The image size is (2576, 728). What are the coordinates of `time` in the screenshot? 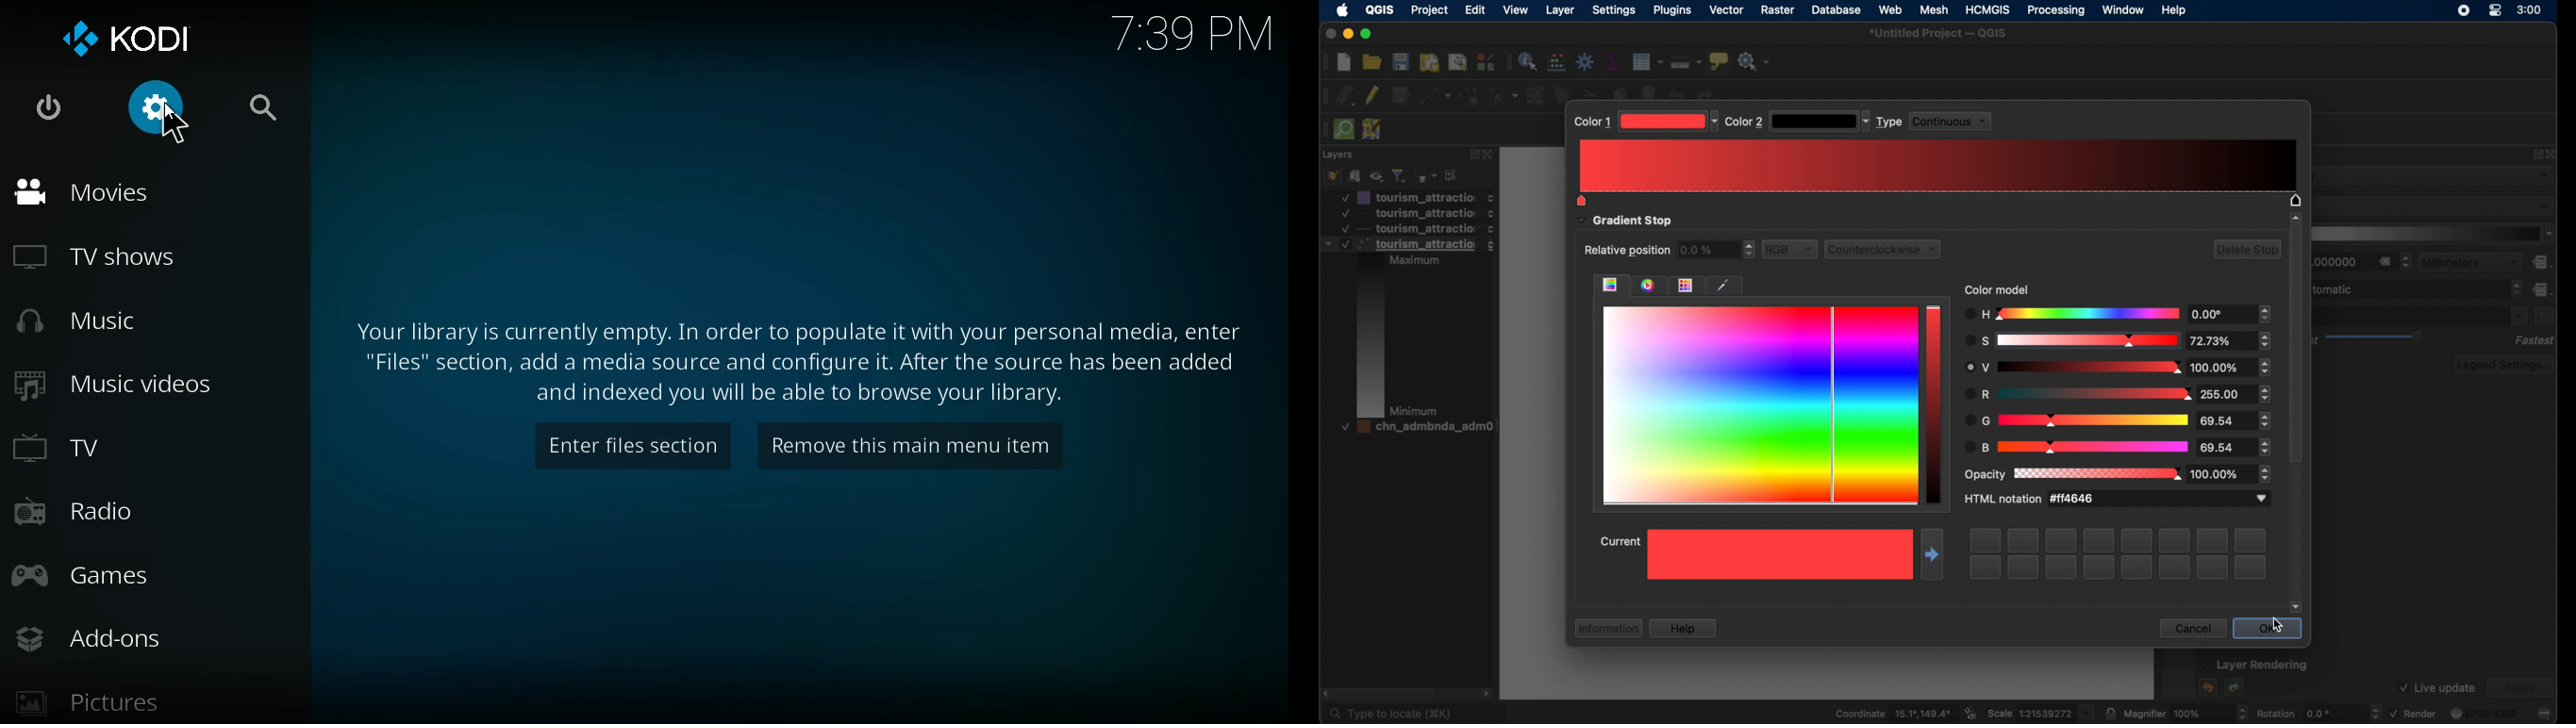 It's located at (1181, 40).